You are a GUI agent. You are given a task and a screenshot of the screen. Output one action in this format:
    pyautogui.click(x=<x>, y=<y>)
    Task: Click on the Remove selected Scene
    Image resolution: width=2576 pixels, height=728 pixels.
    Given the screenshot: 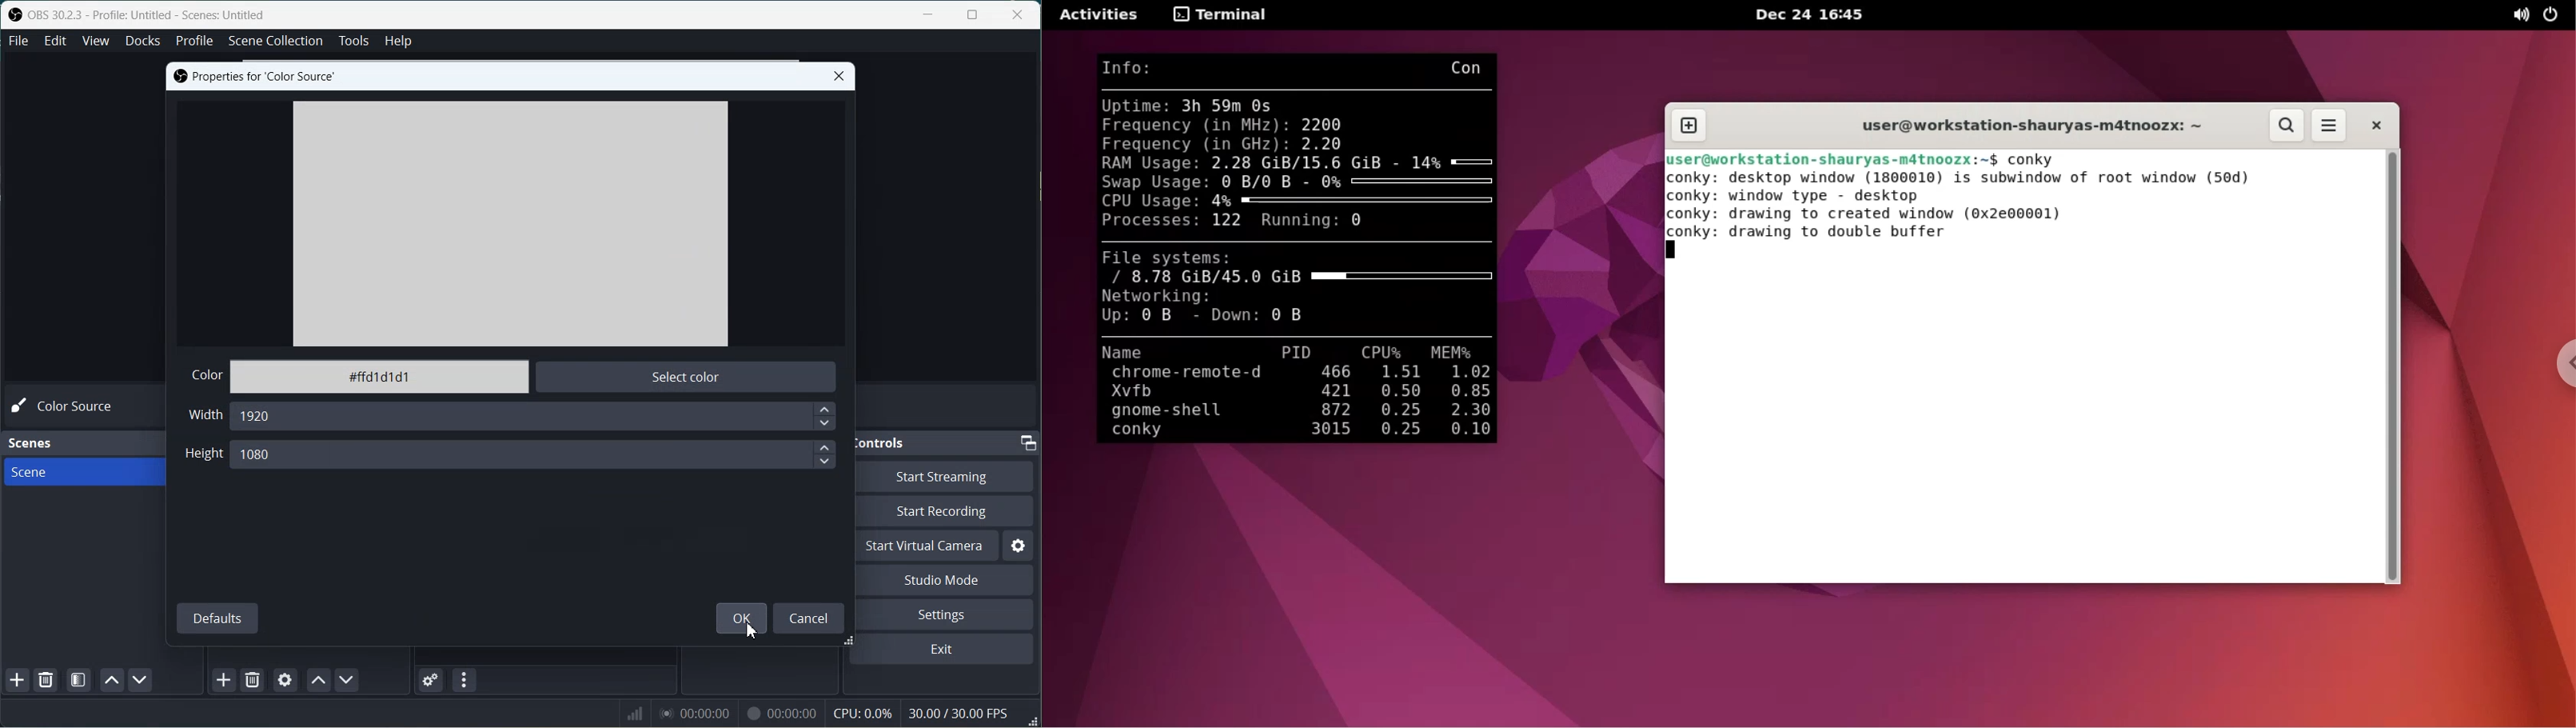 What is the action you would take?
    pyautogui.click(x=44, y=680)
    